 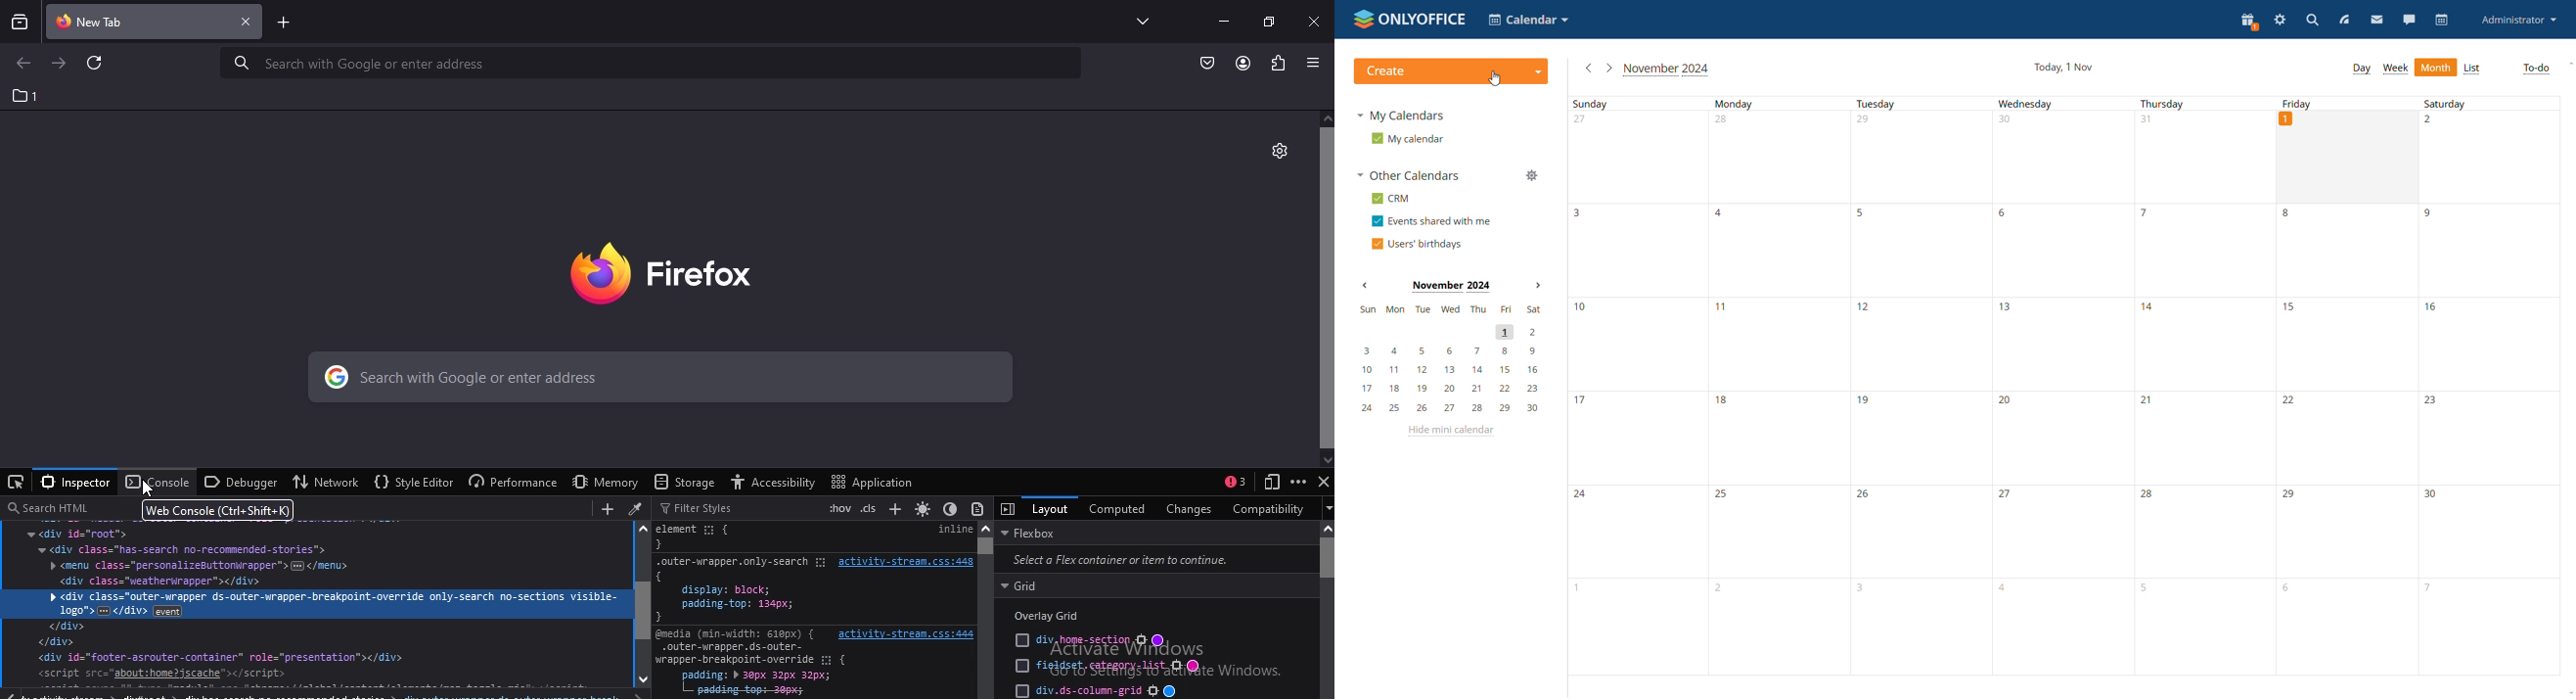 What do you see at coordinates (1053, 508) in the screenshot?
I see `layout` at bounding box center [1053, 508].